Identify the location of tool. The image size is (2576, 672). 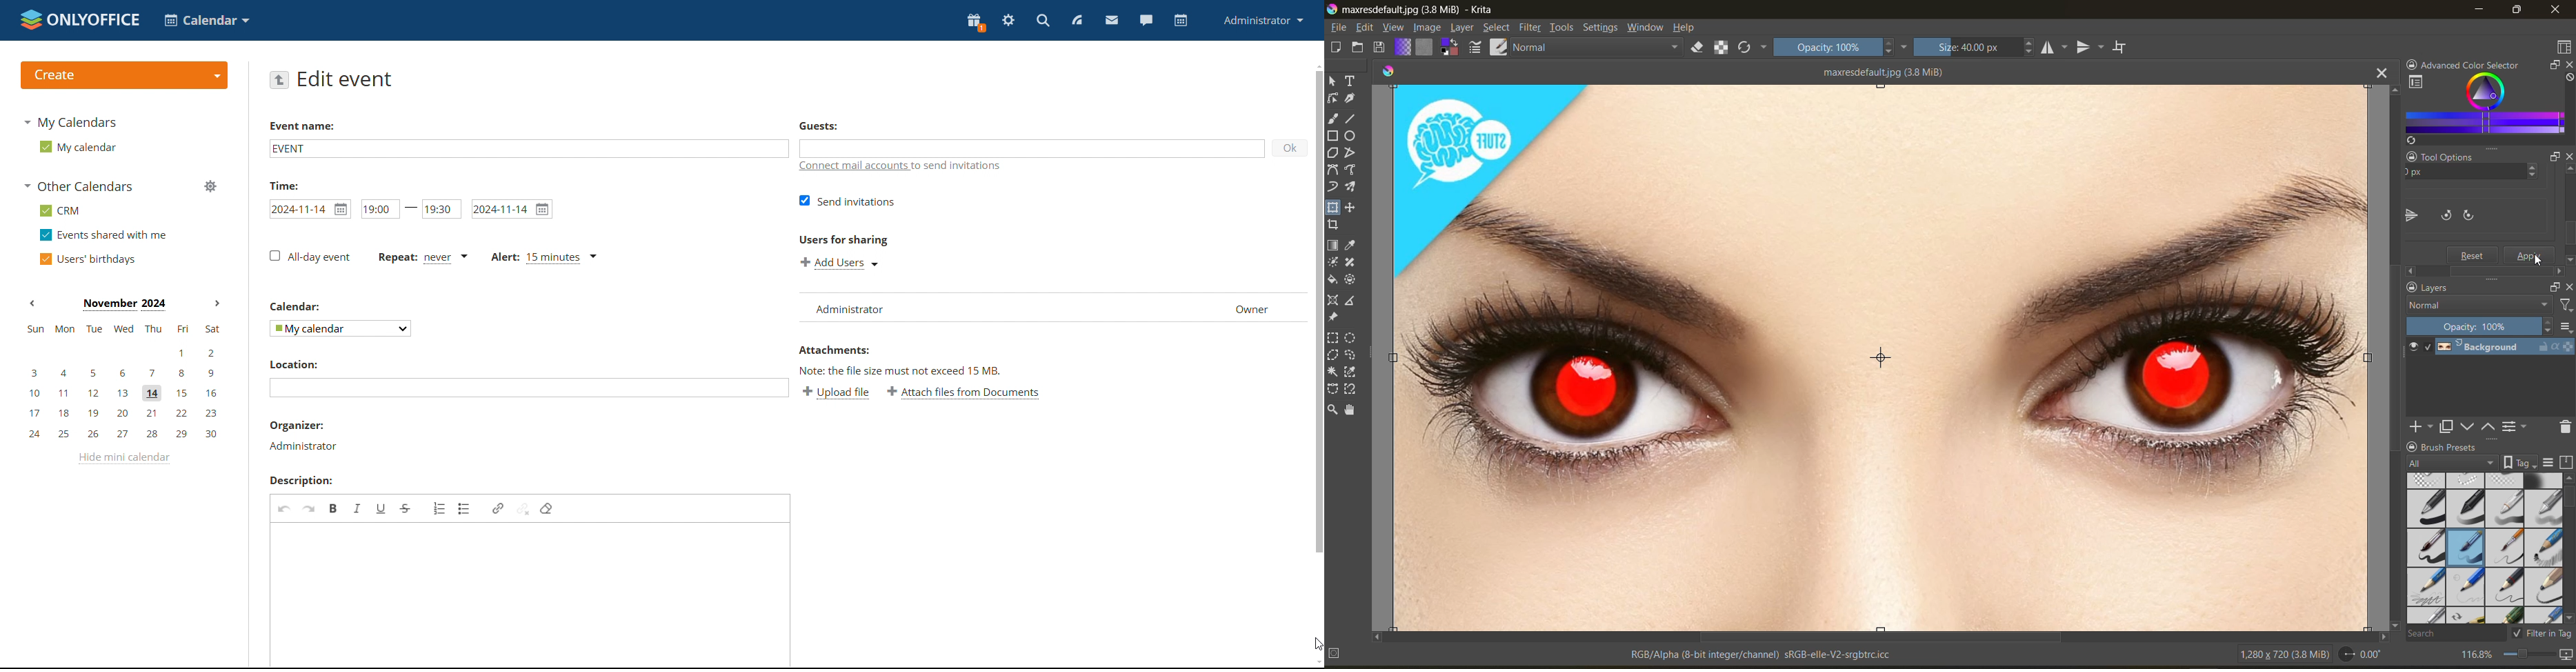
(1332, 387).